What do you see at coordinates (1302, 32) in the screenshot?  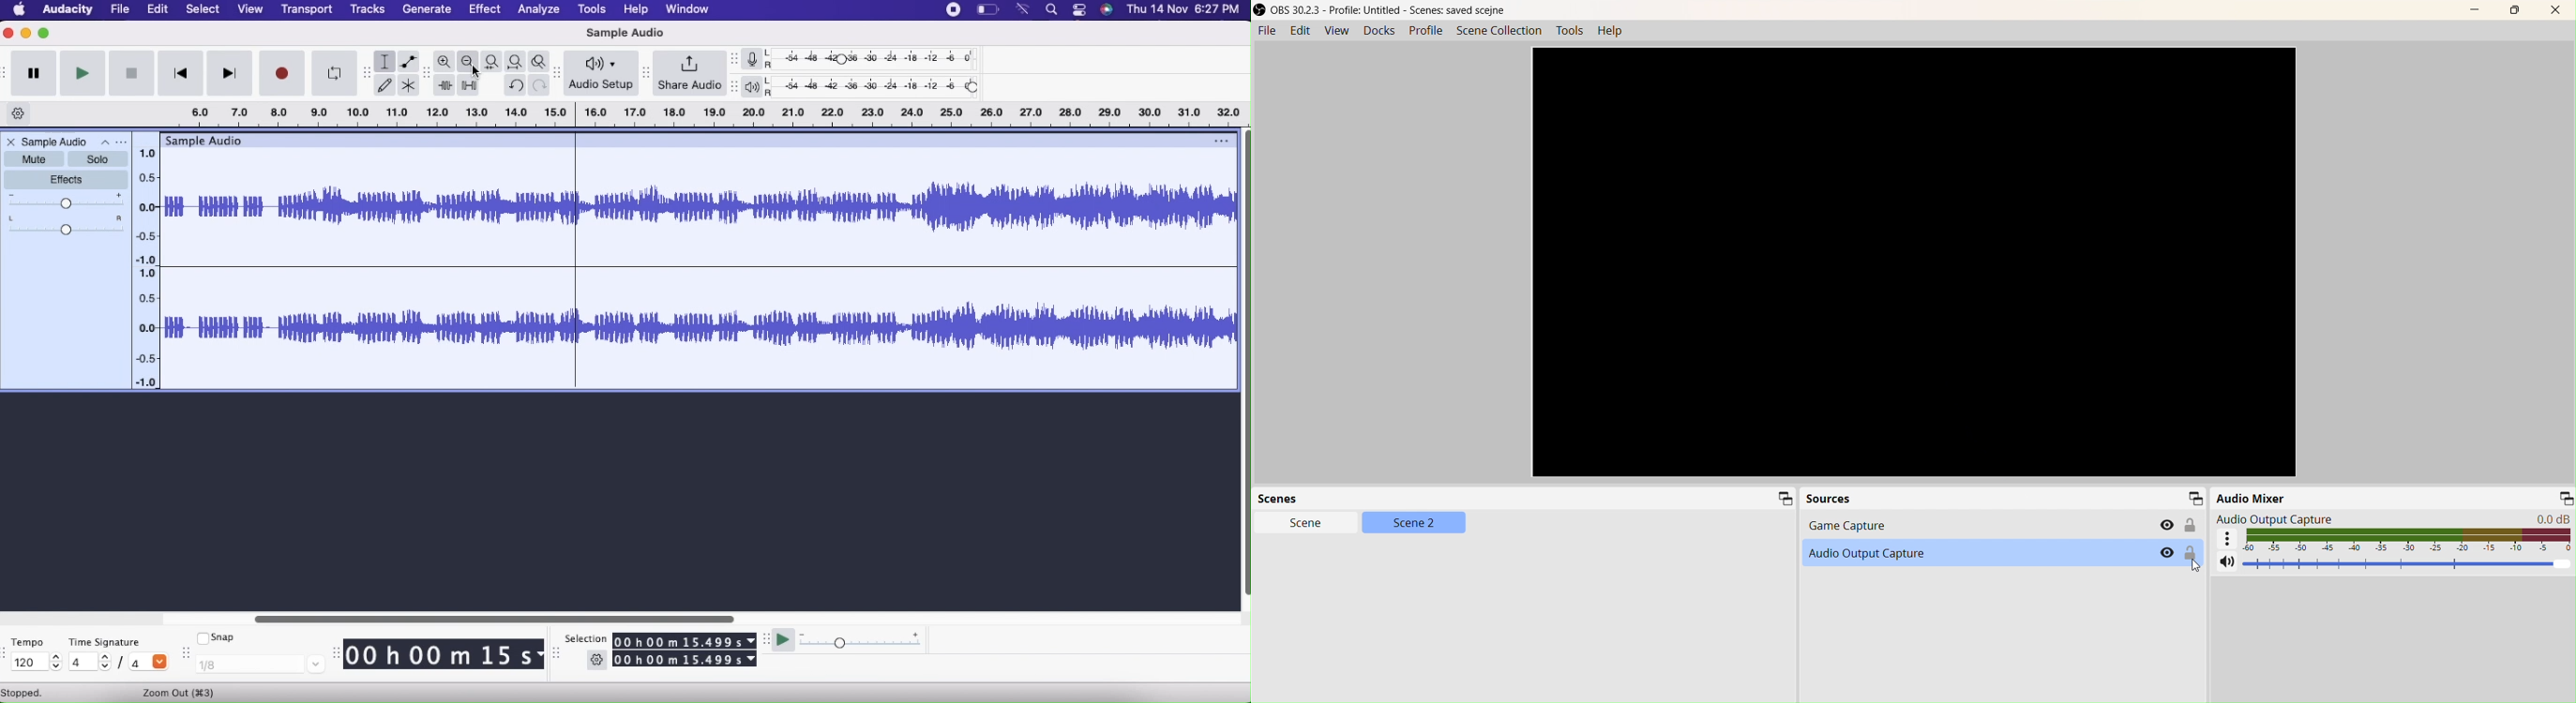 I see `Edit` at bounding box center [1302, 32].